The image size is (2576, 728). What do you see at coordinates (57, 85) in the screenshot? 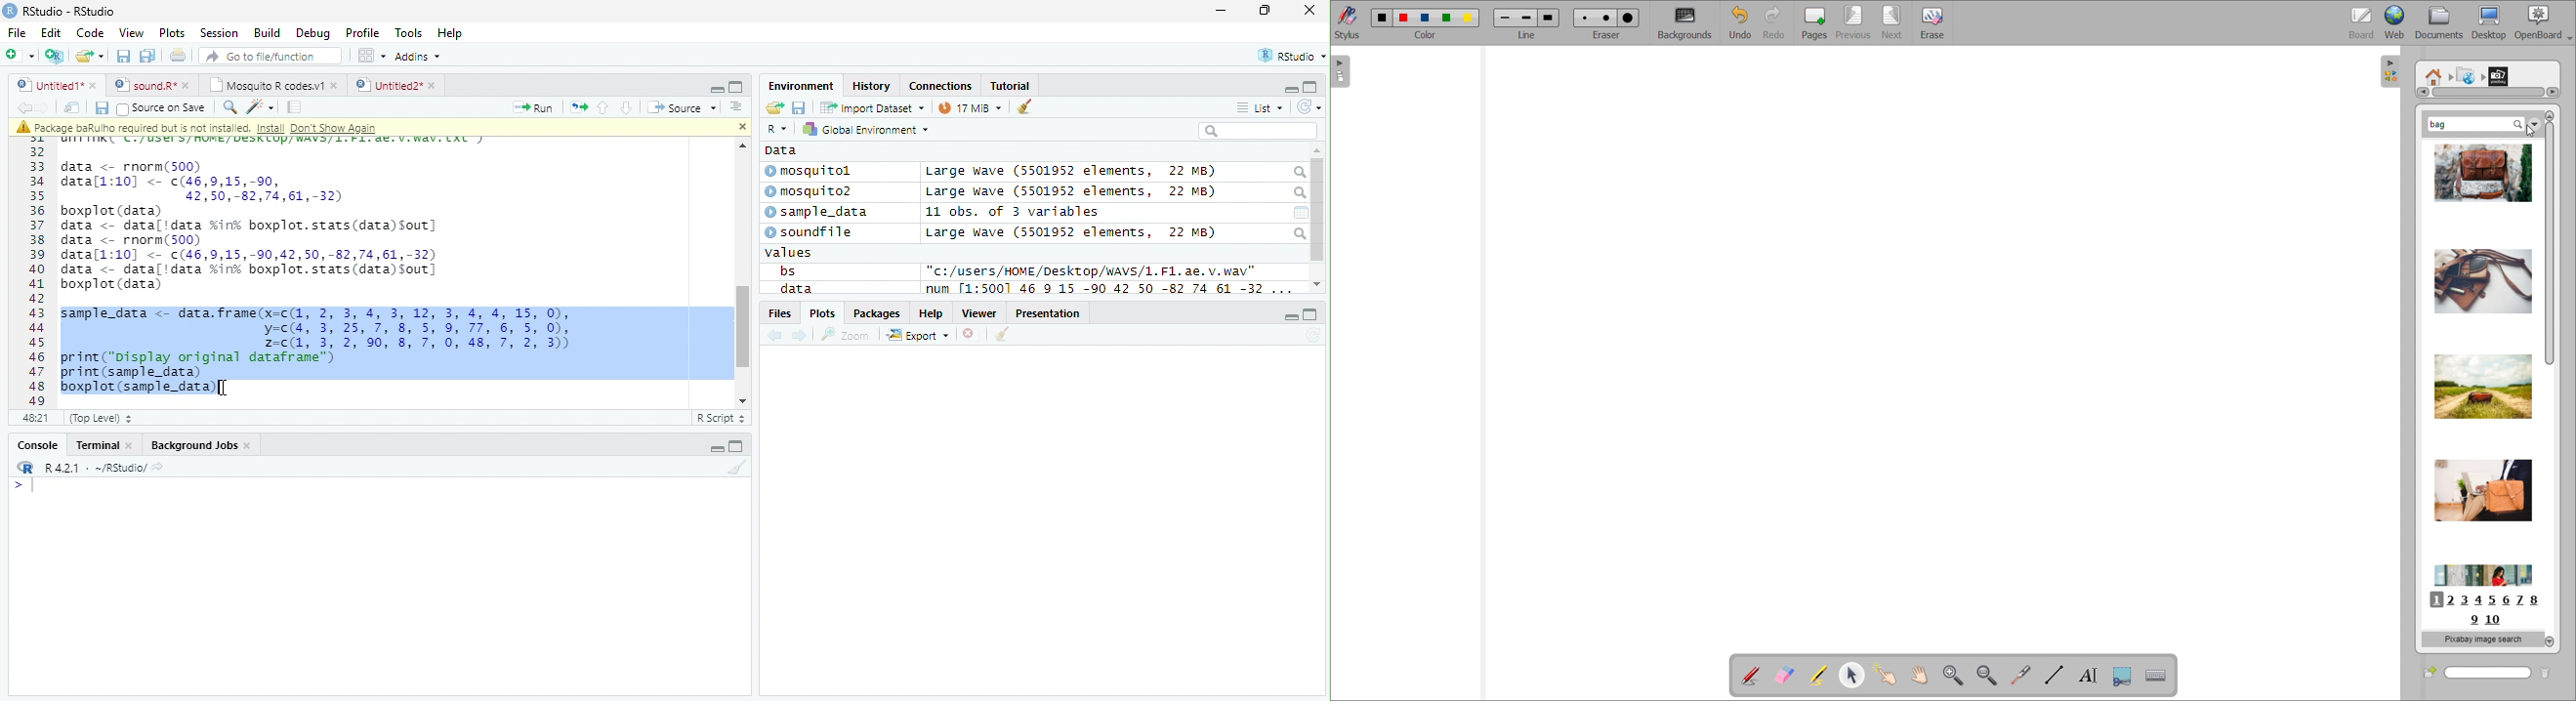
I see `Untitied1*` at bounding box center [57, 85].